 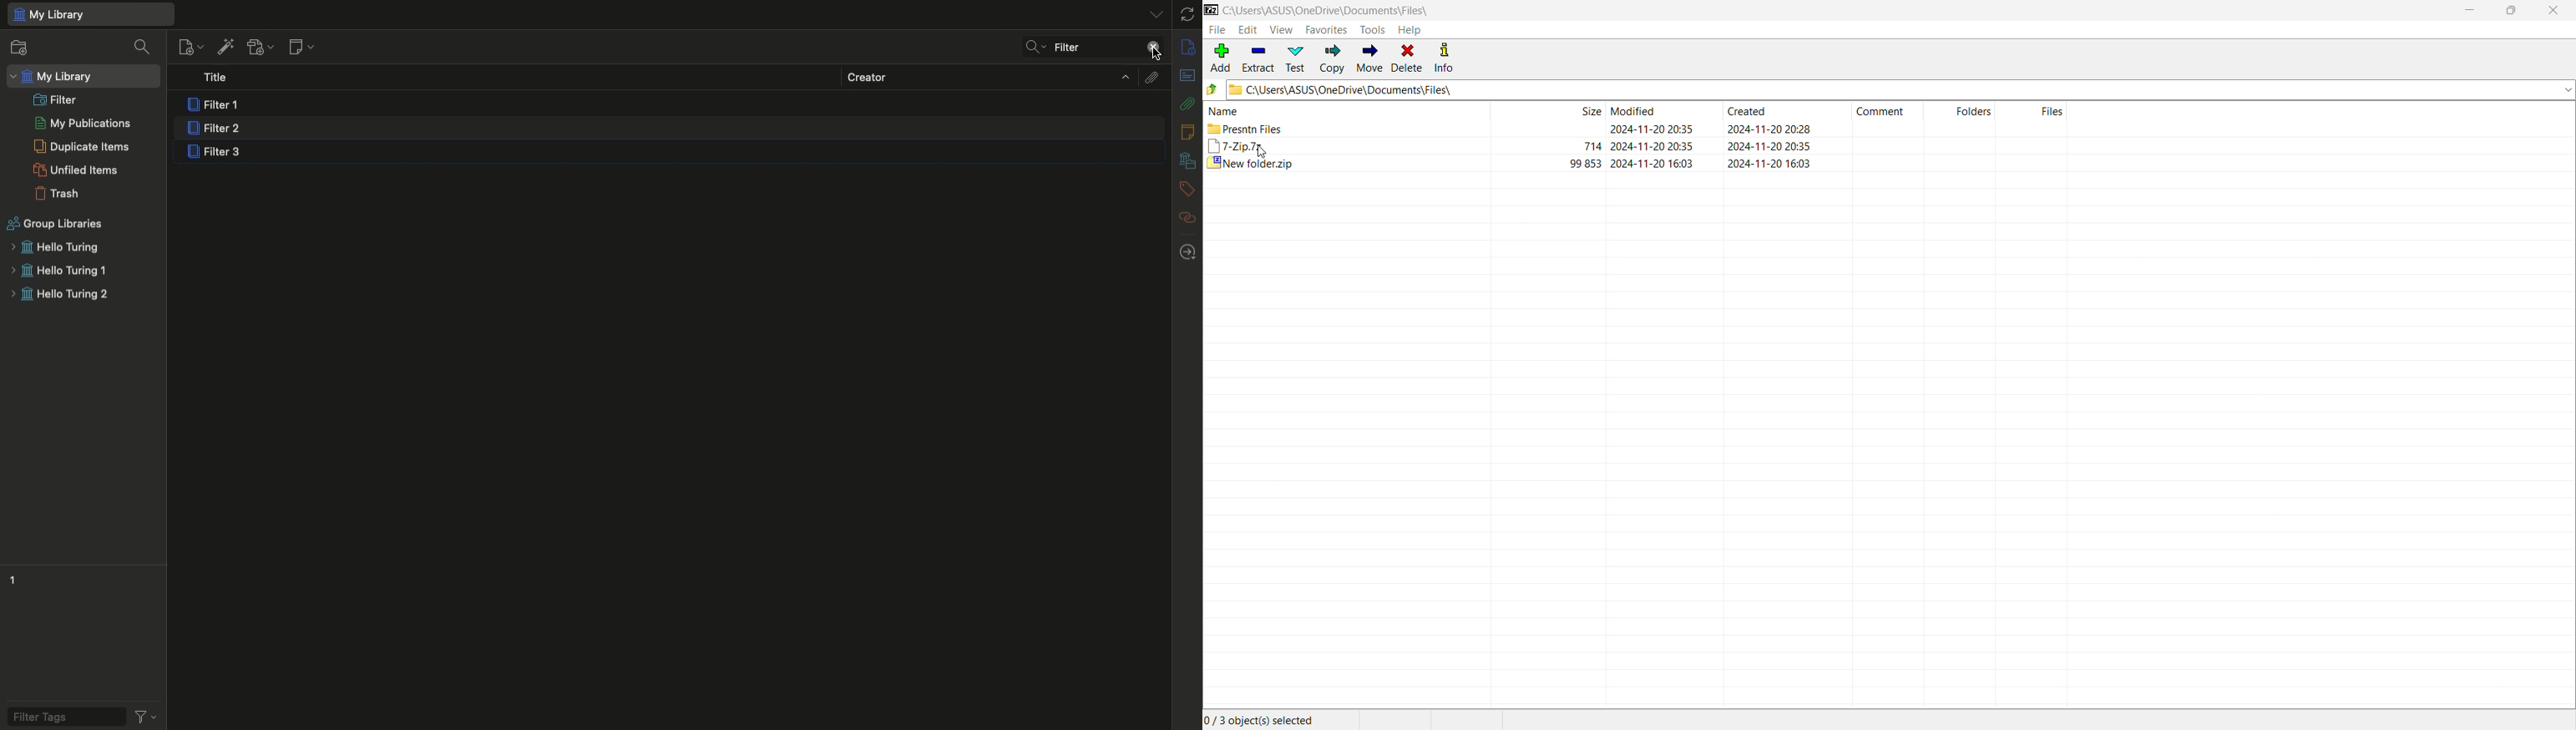 I want to click on Filter collections, so click(x=144, y=47).